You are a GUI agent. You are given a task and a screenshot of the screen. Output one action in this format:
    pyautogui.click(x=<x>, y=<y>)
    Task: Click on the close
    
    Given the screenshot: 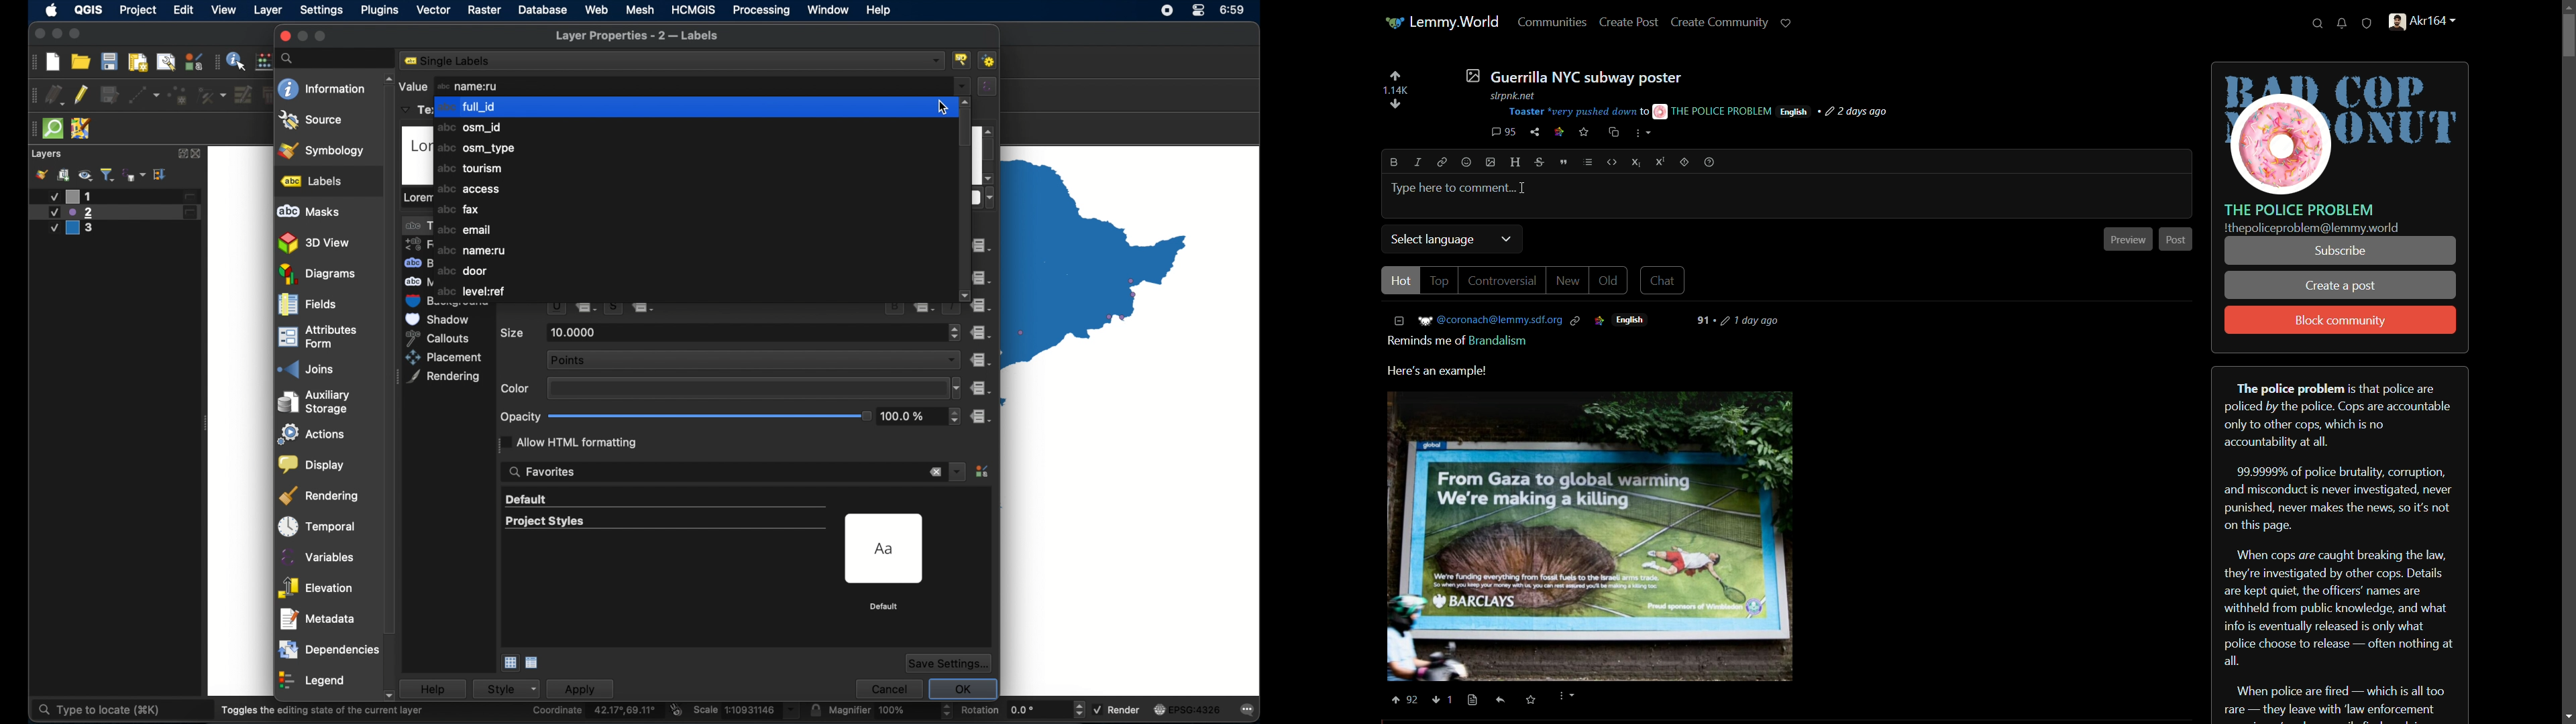 What is the action you would take?
    pyautogui.click(x=38, y=34)
    